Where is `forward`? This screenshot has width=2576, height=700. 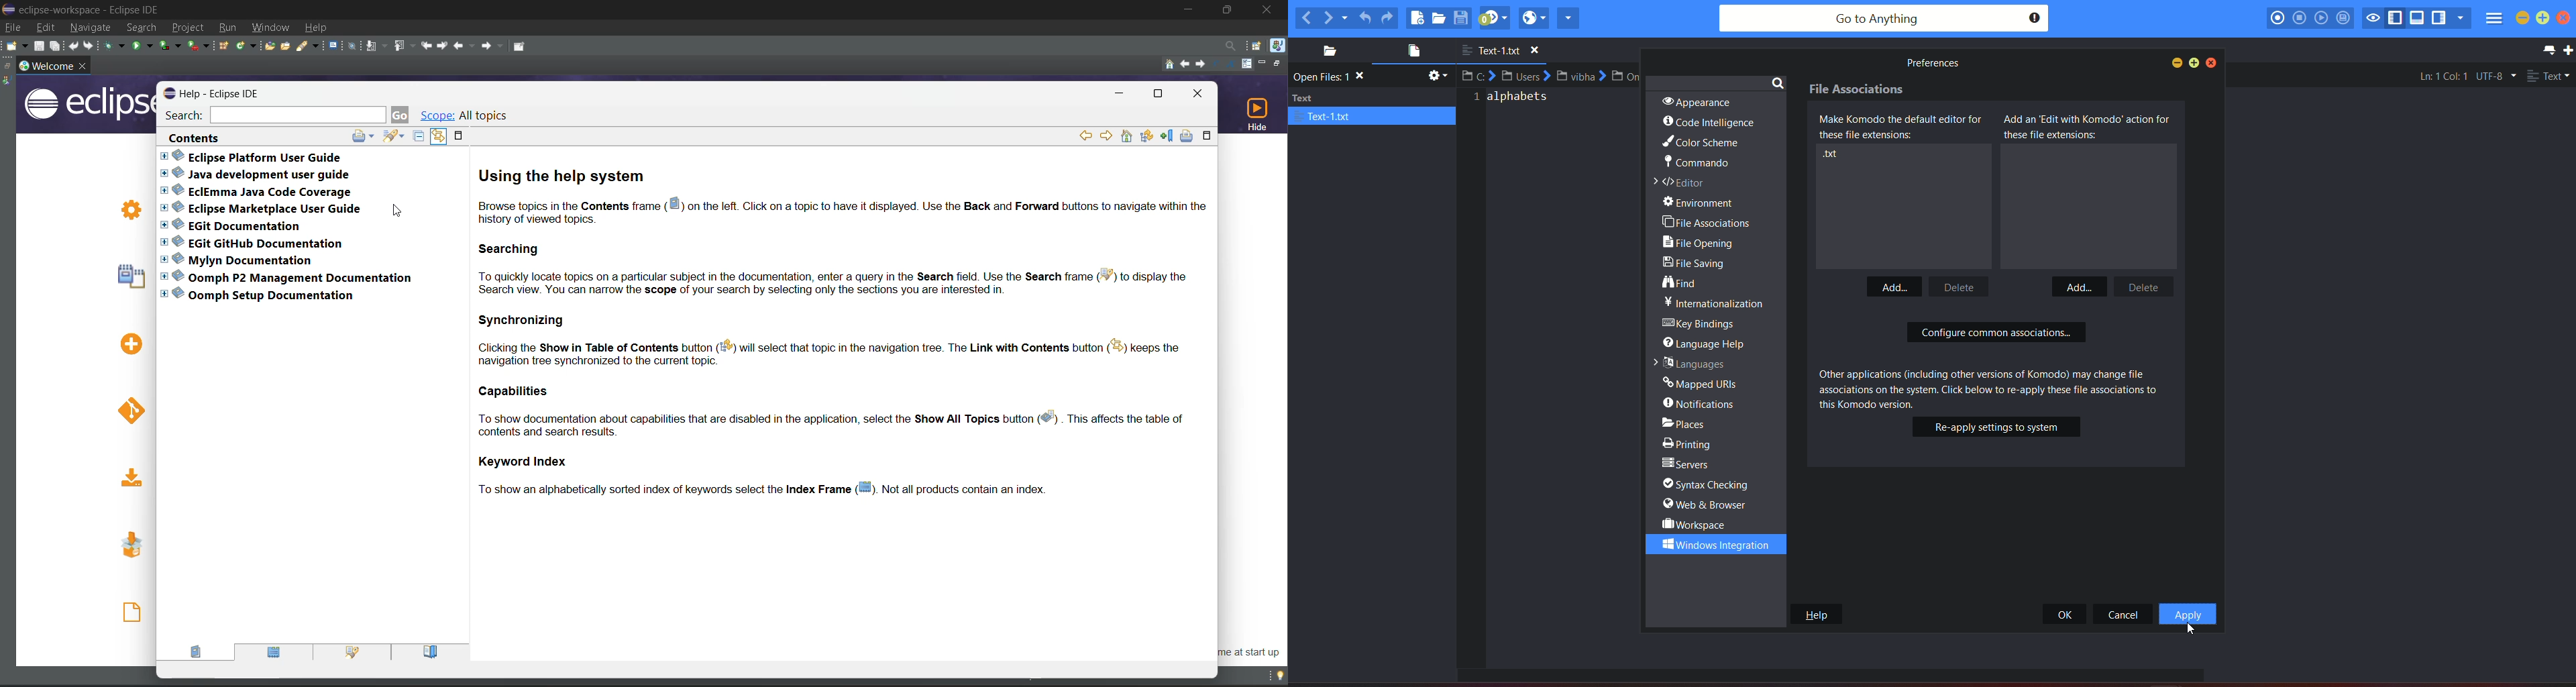 forward is located at coordinates (492, 46).